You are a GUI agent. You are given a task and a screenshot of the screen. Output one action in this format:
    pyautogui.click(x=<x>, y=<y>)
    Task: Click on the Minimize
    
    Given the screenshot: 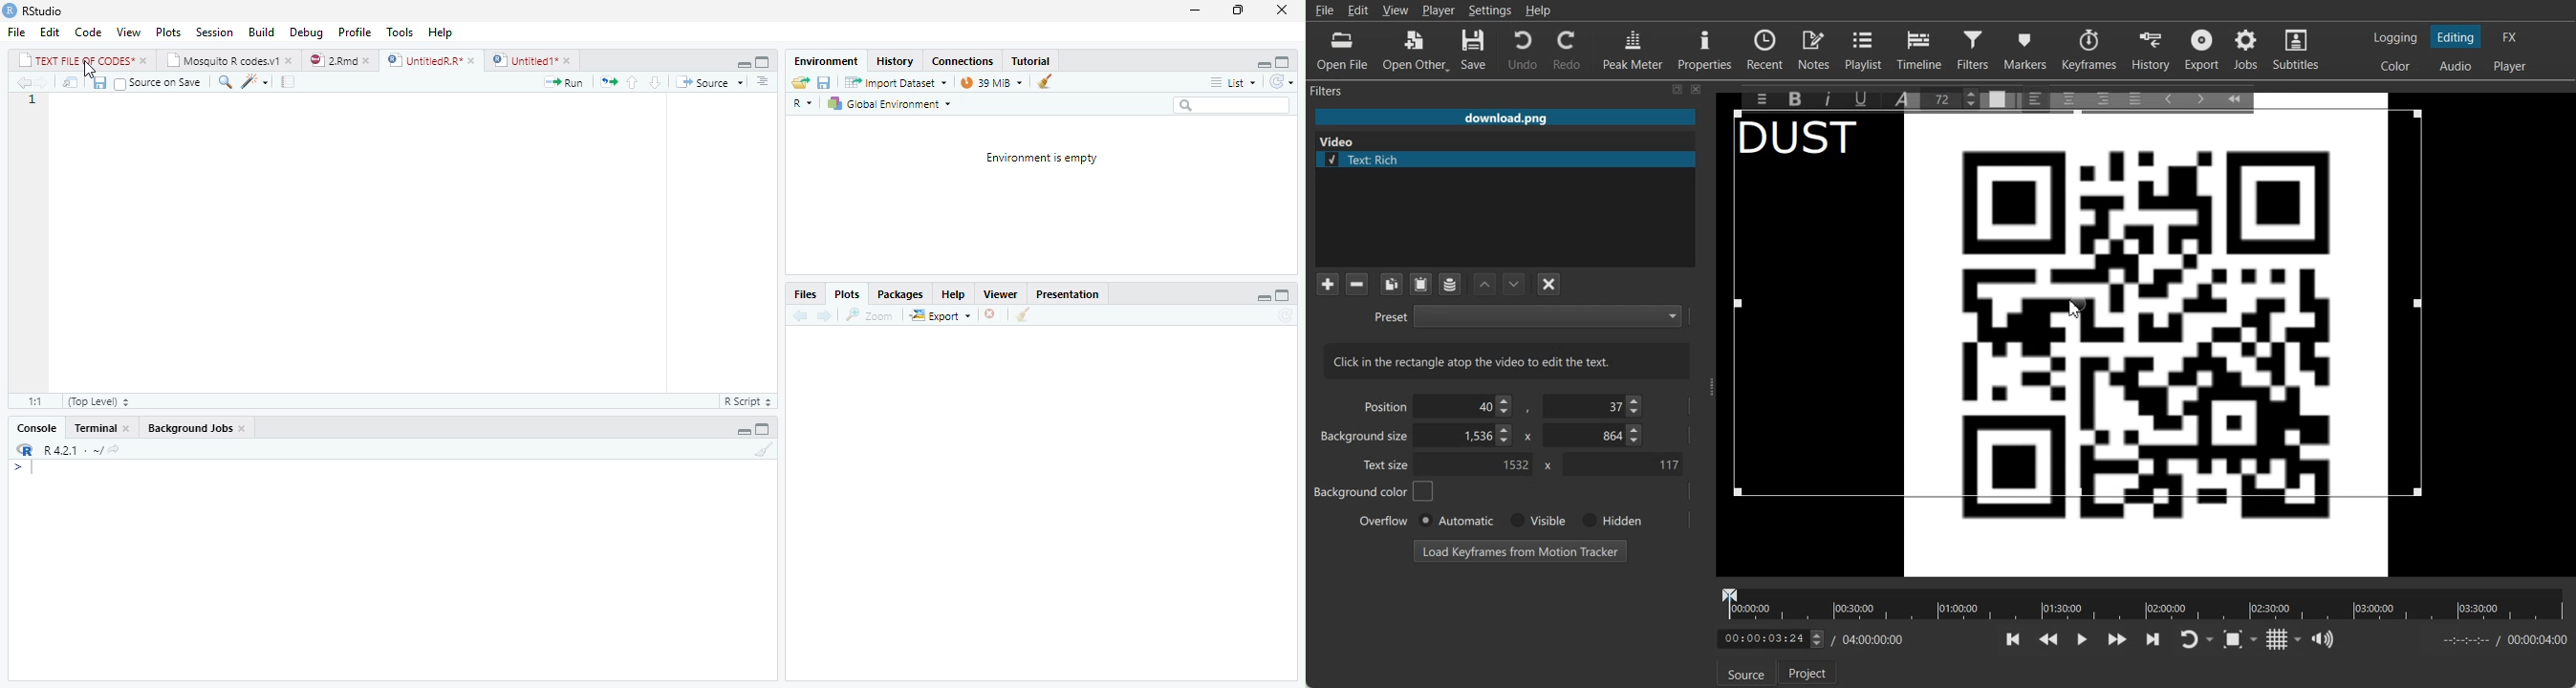 What is the action you would take?
    pyautogui.click(x=740, y=62)
    